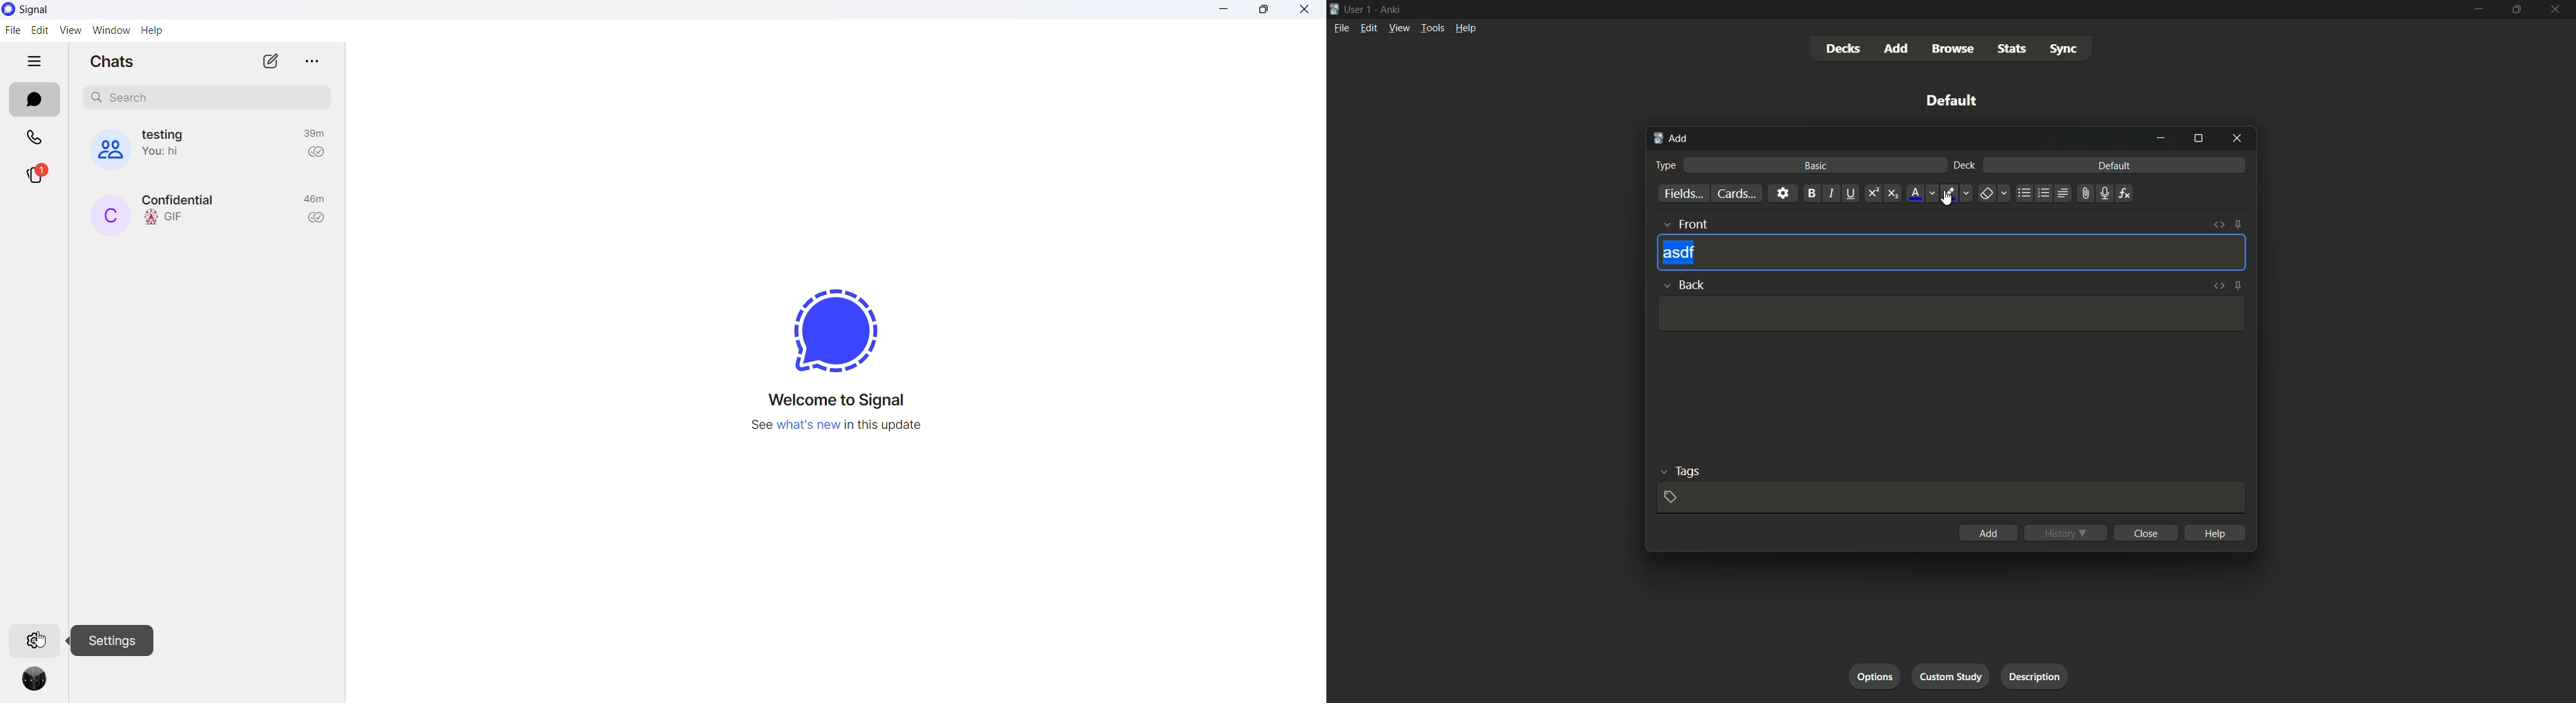  What do you see at coordinates (35, 642) in the screenshot?
I see `settings` at bounding box center [35, 642].